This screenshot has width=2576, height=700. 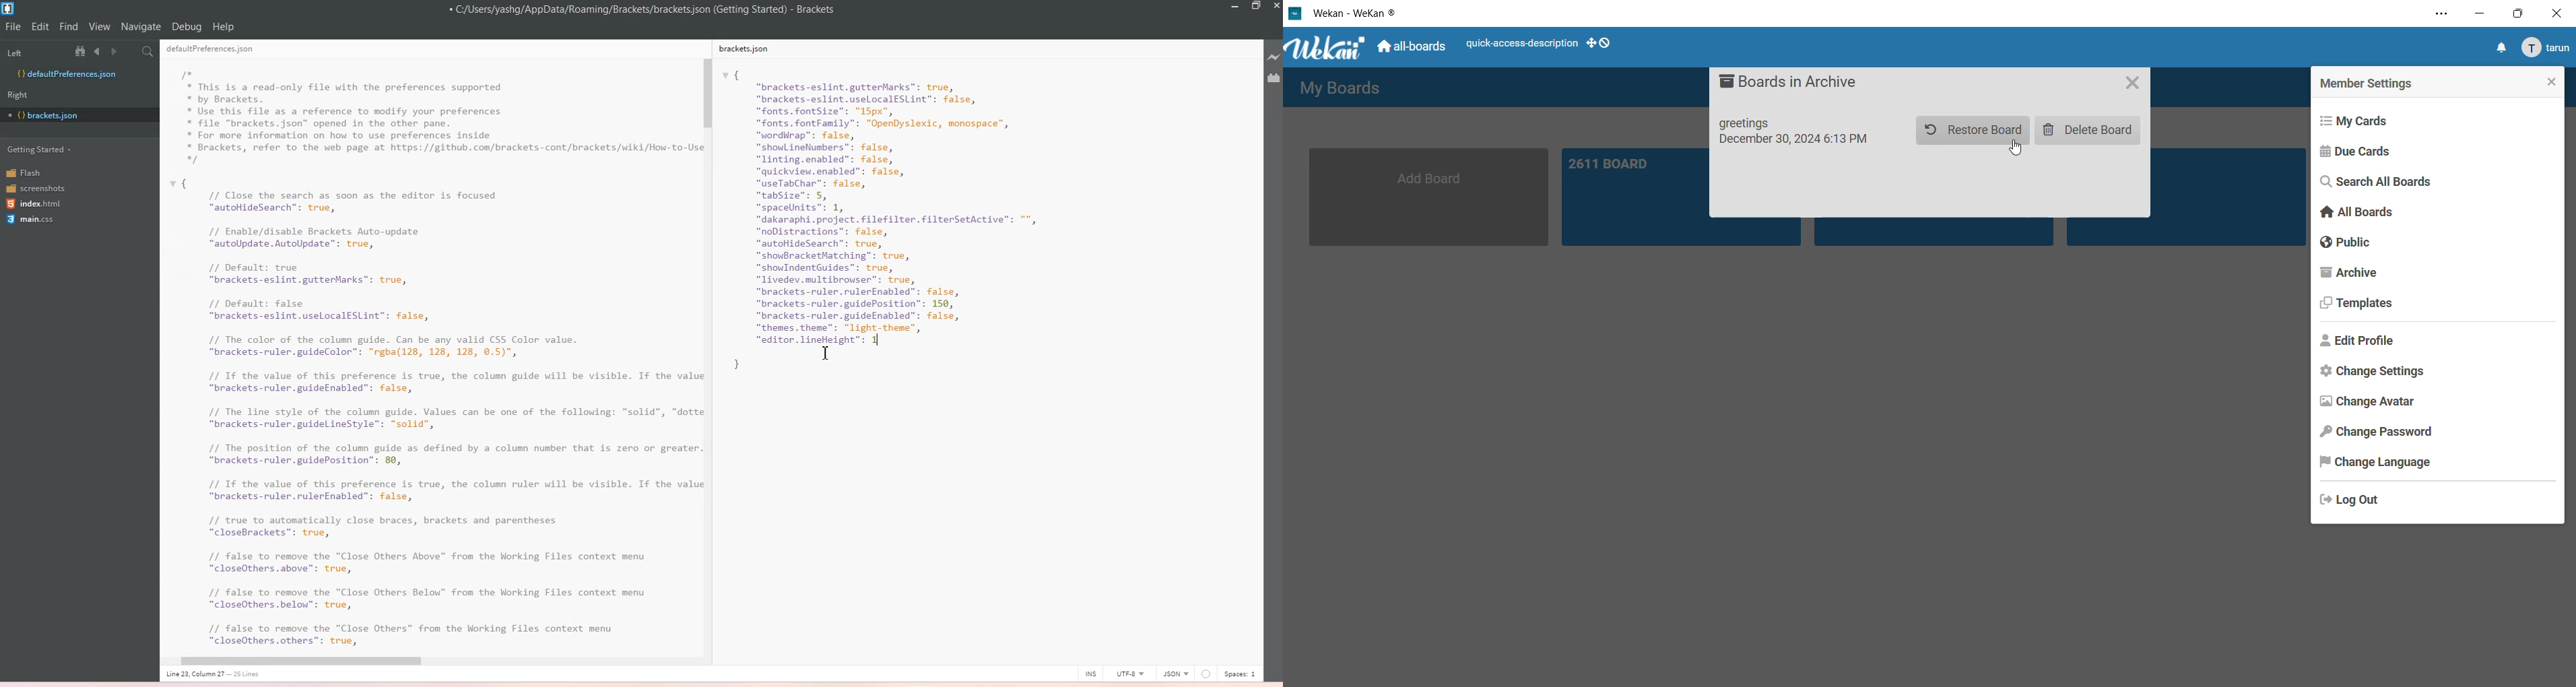 What do you see at coordinates (1521, 45) in the screenshot?
I see `quick access description` at bounding box center [1521, 45].